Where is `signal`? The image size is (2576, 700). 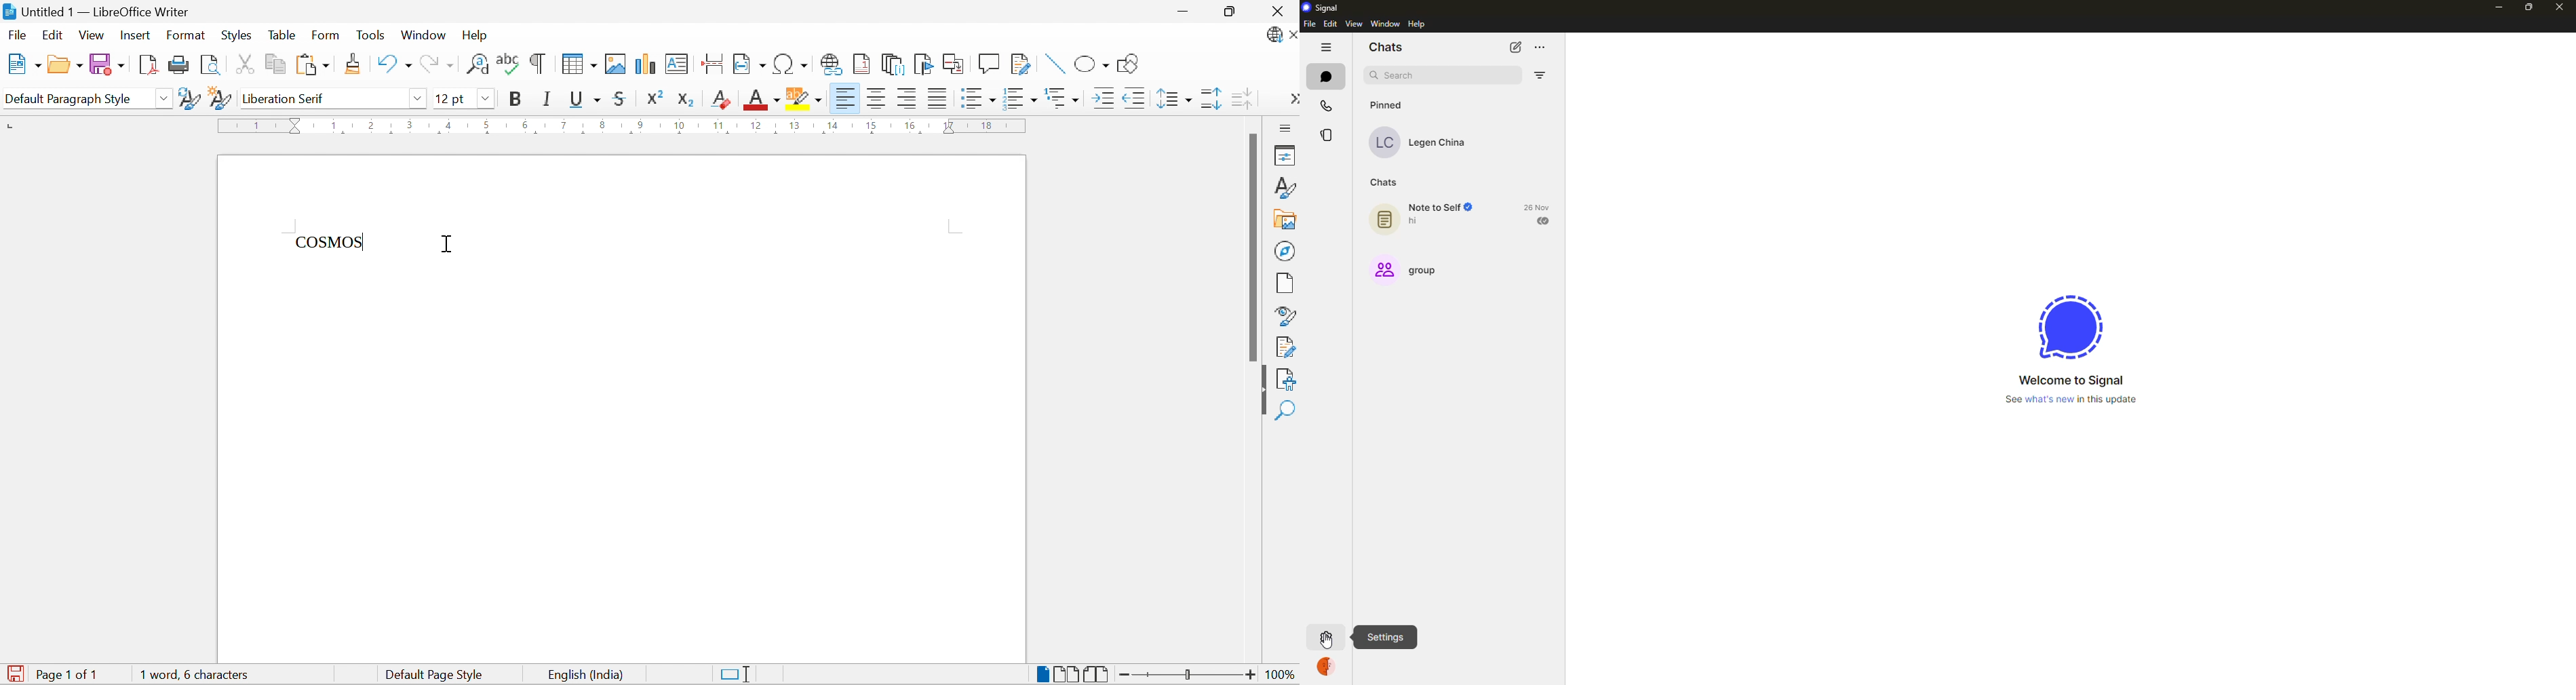 signal is located at coordinates (1322, 7).